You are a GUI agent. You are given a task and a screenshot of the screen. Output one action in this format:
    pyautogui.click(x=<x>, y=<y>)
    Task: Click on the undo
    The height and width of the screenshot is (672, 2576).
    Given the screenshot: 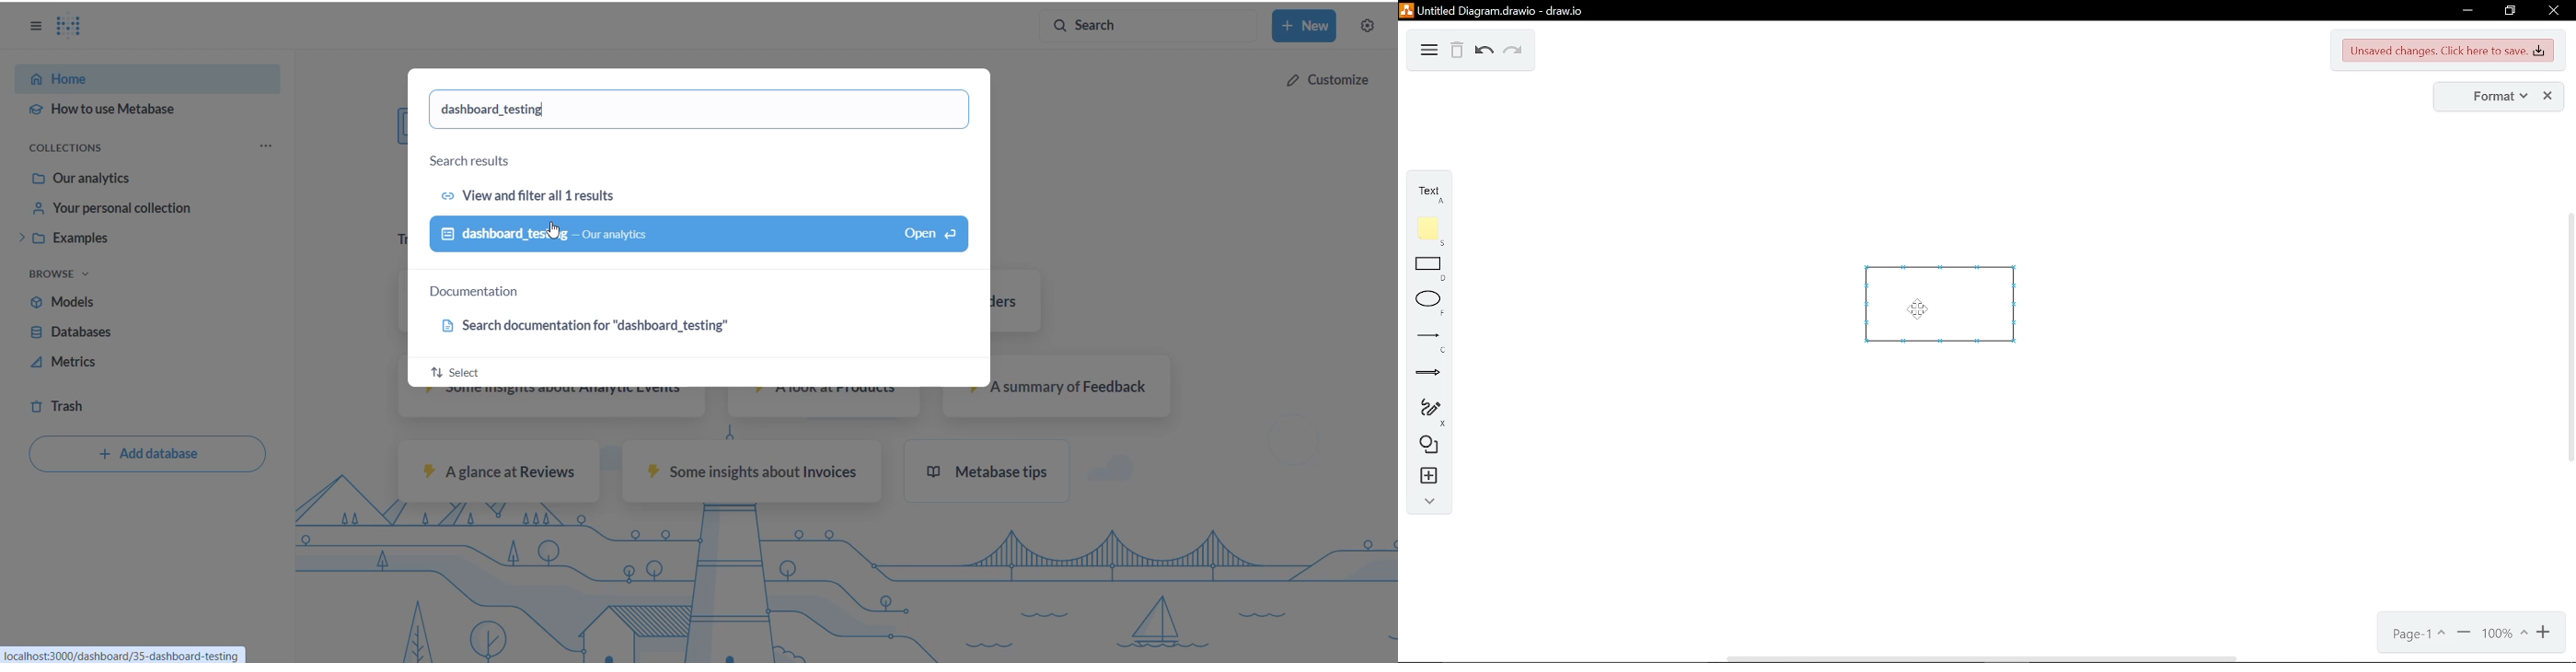 What is the action you would take?
    pyautogui.click(x=1484, y=52)
    